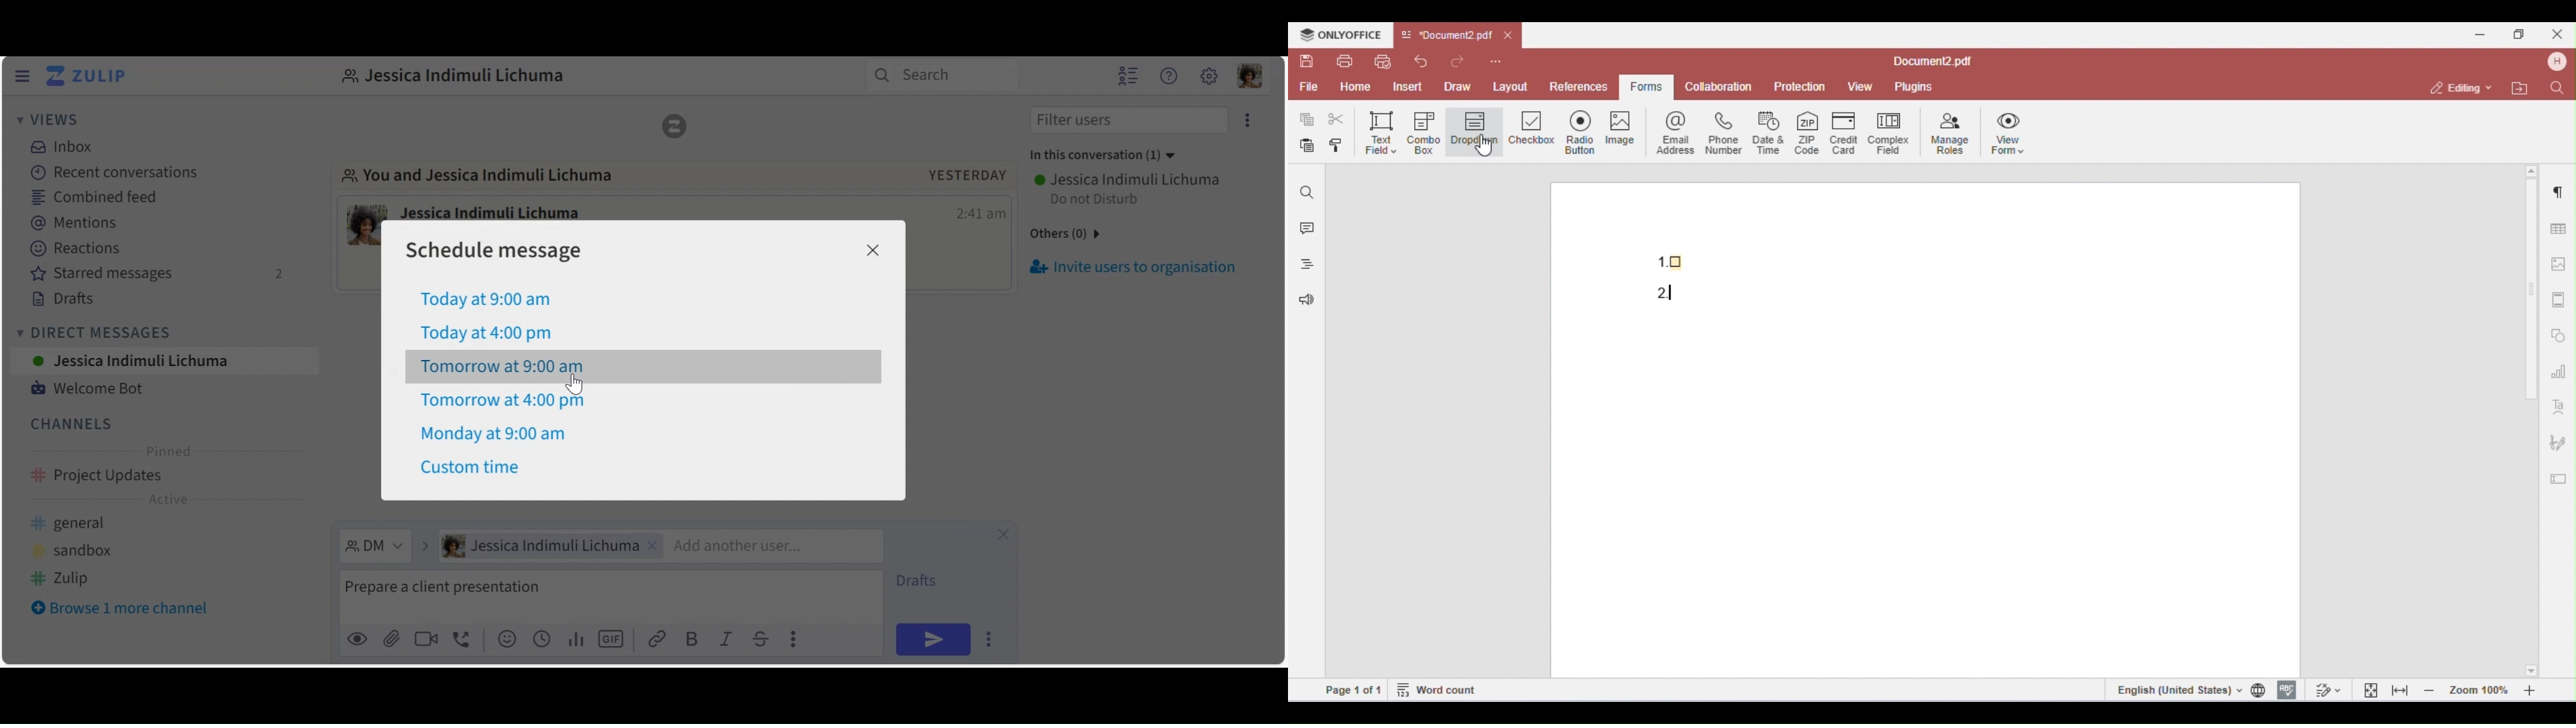 Image resolution: width=2576 pixels, height=728 pixels. I want to click on Time message sent, so click(980, 214).